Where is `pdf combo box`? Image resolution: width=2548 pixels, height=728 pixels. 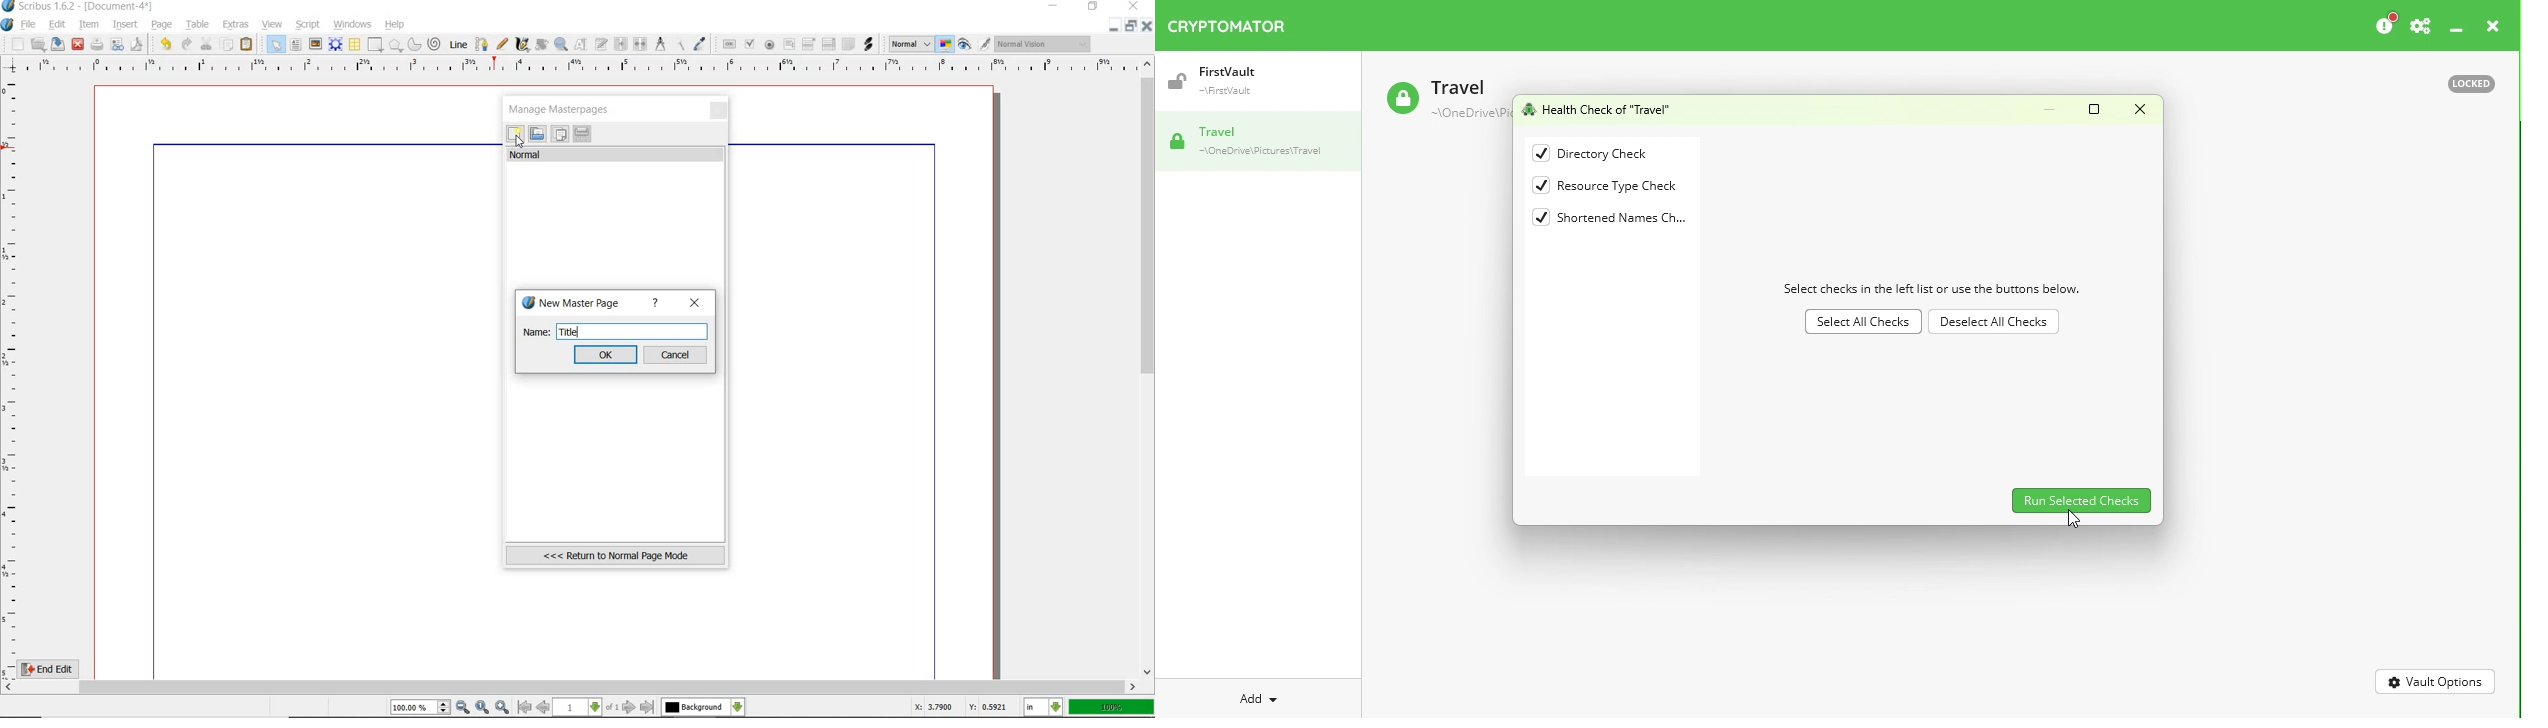 pdf combo box is located at coordinates (809, 43).